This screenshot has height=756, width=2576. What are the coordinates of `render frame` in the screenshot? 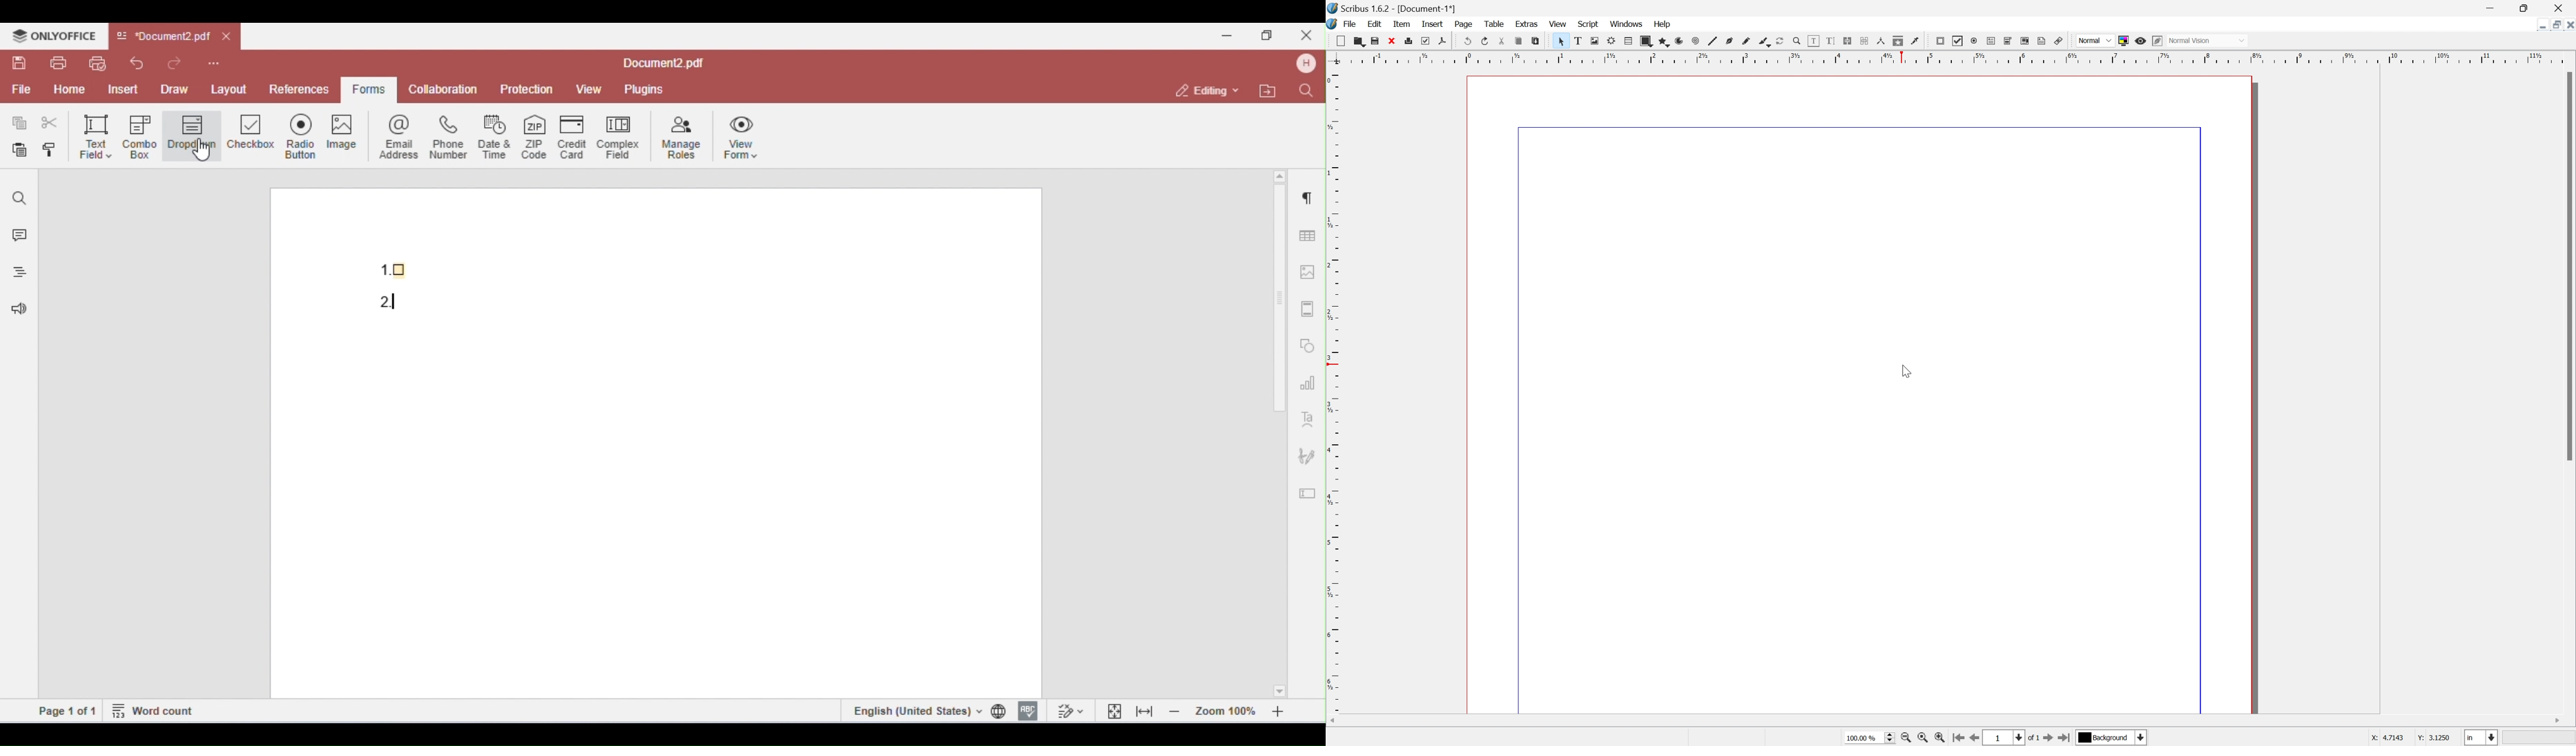 It's located at (1611, 41).